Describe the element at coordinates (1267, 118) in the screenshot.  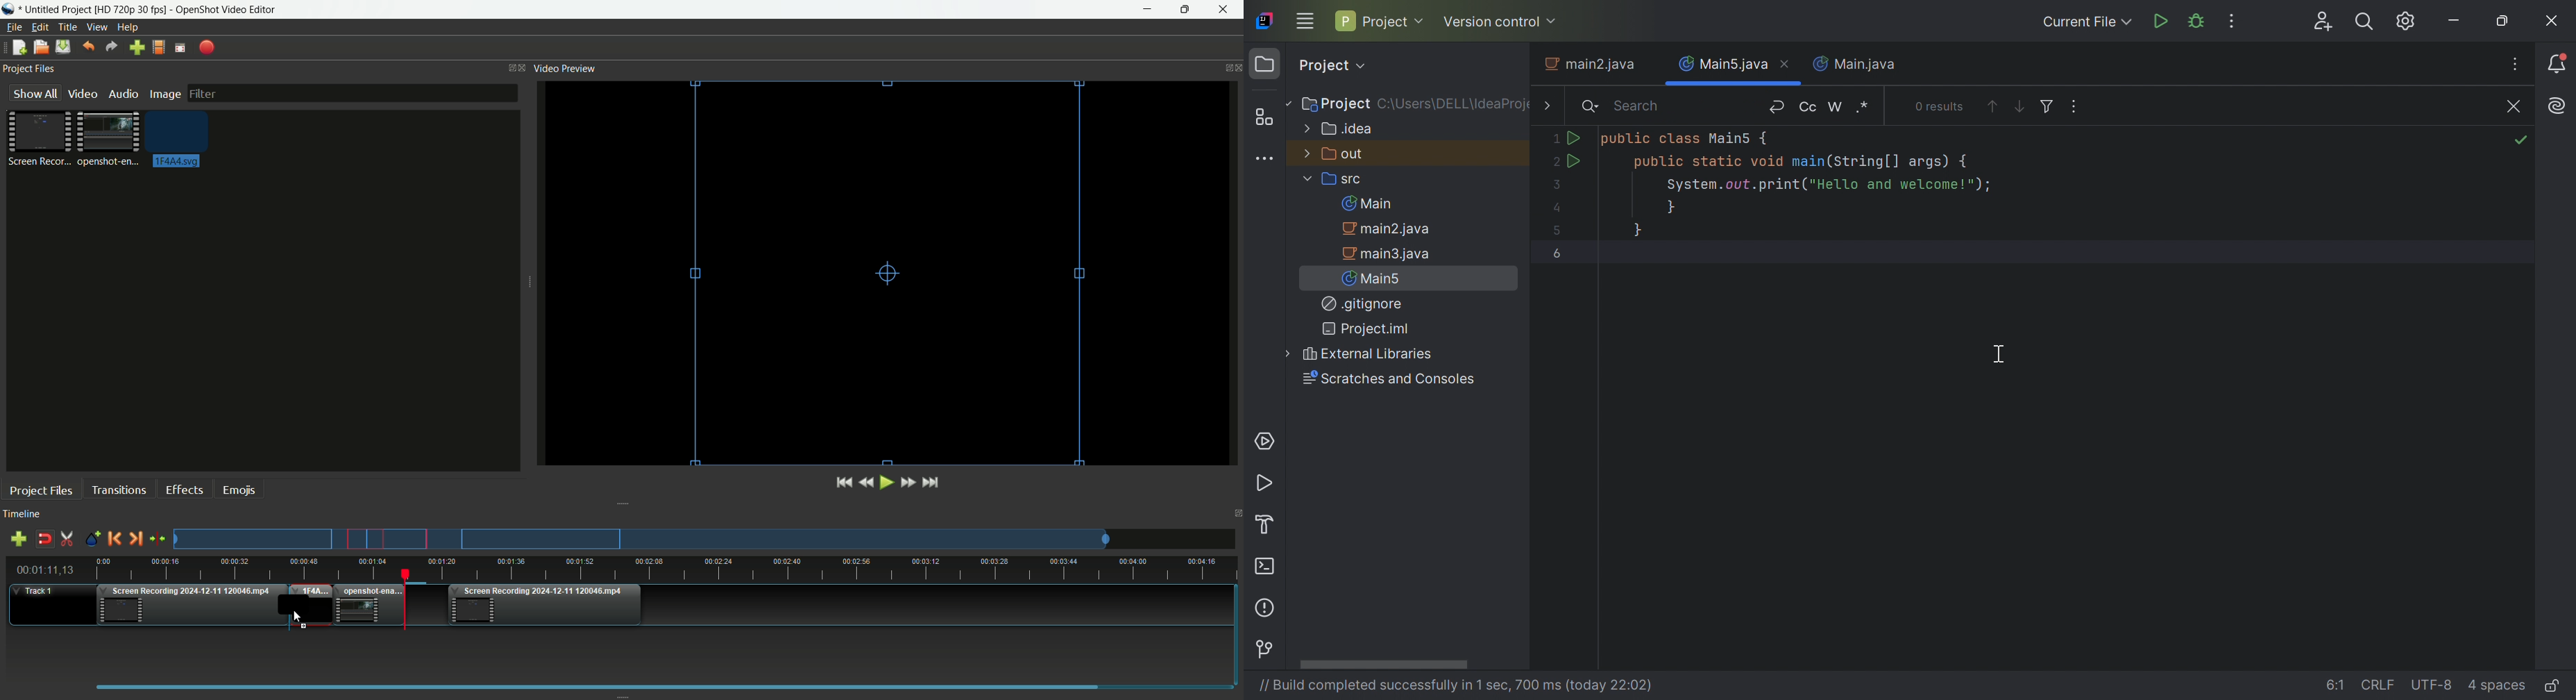
I see `Structure` at that location.